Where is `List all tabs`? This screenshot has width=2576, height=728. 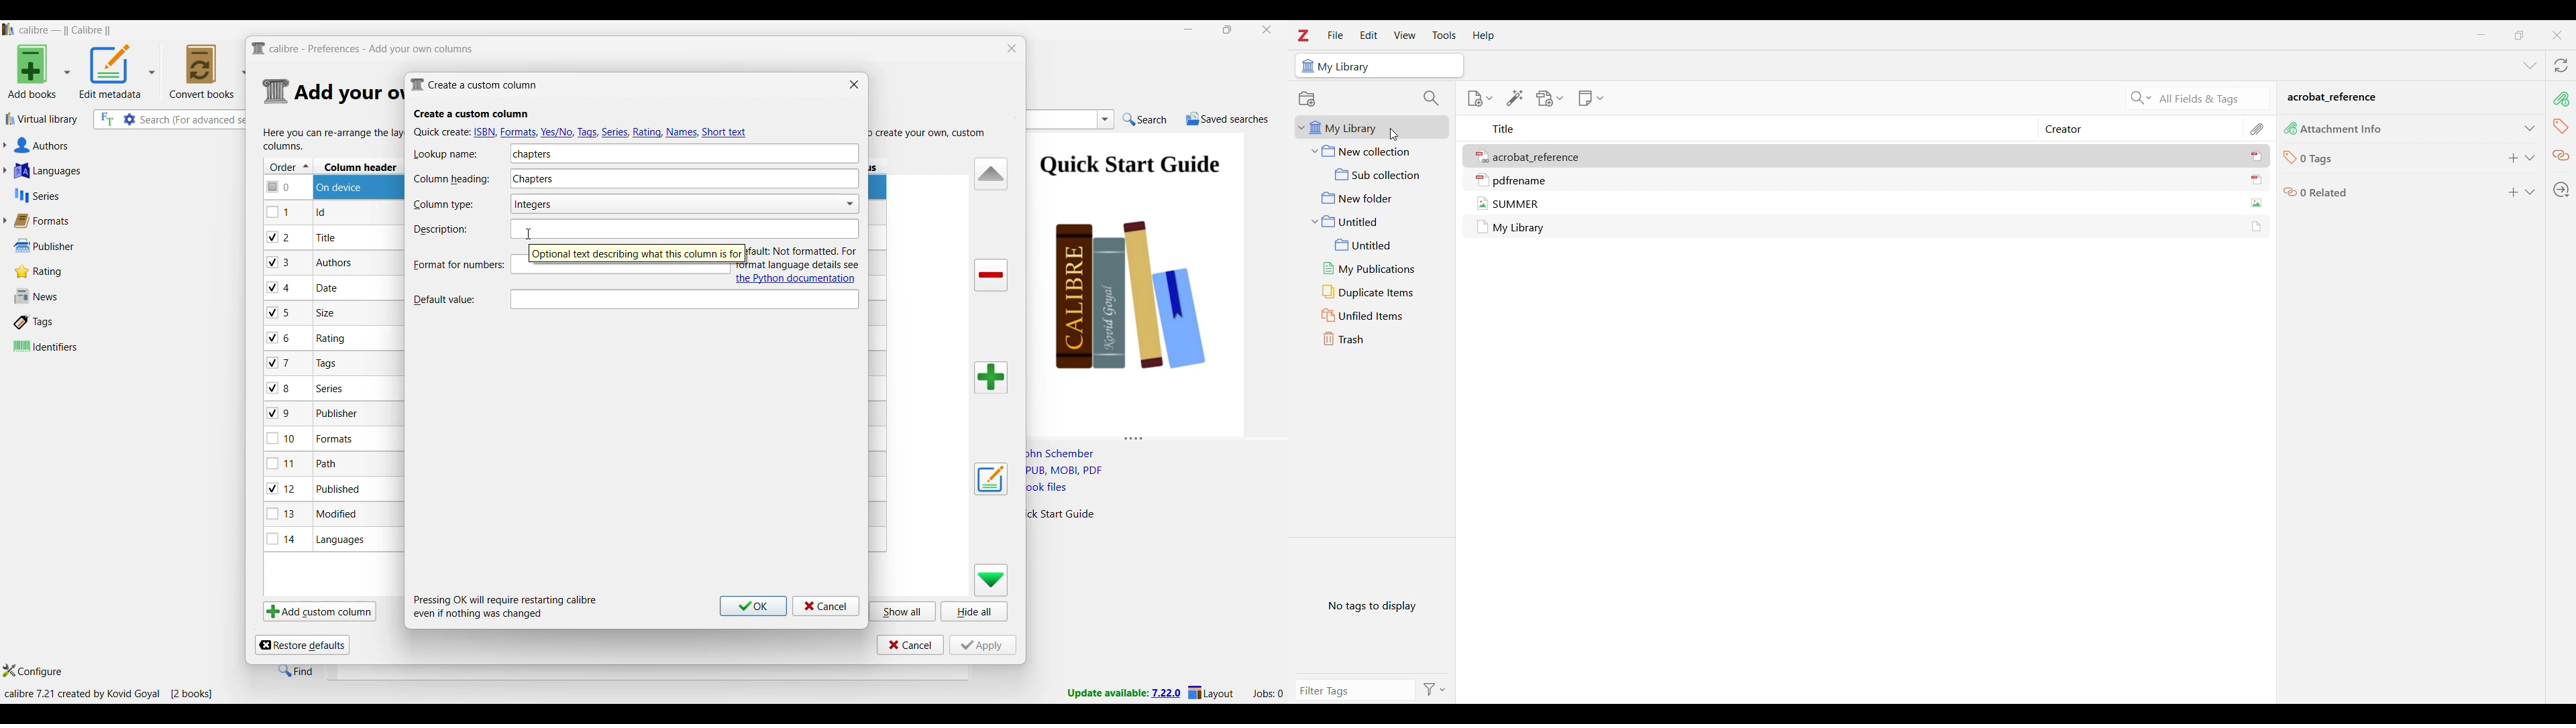
List all tabs is located at coordinates (2530, 66).